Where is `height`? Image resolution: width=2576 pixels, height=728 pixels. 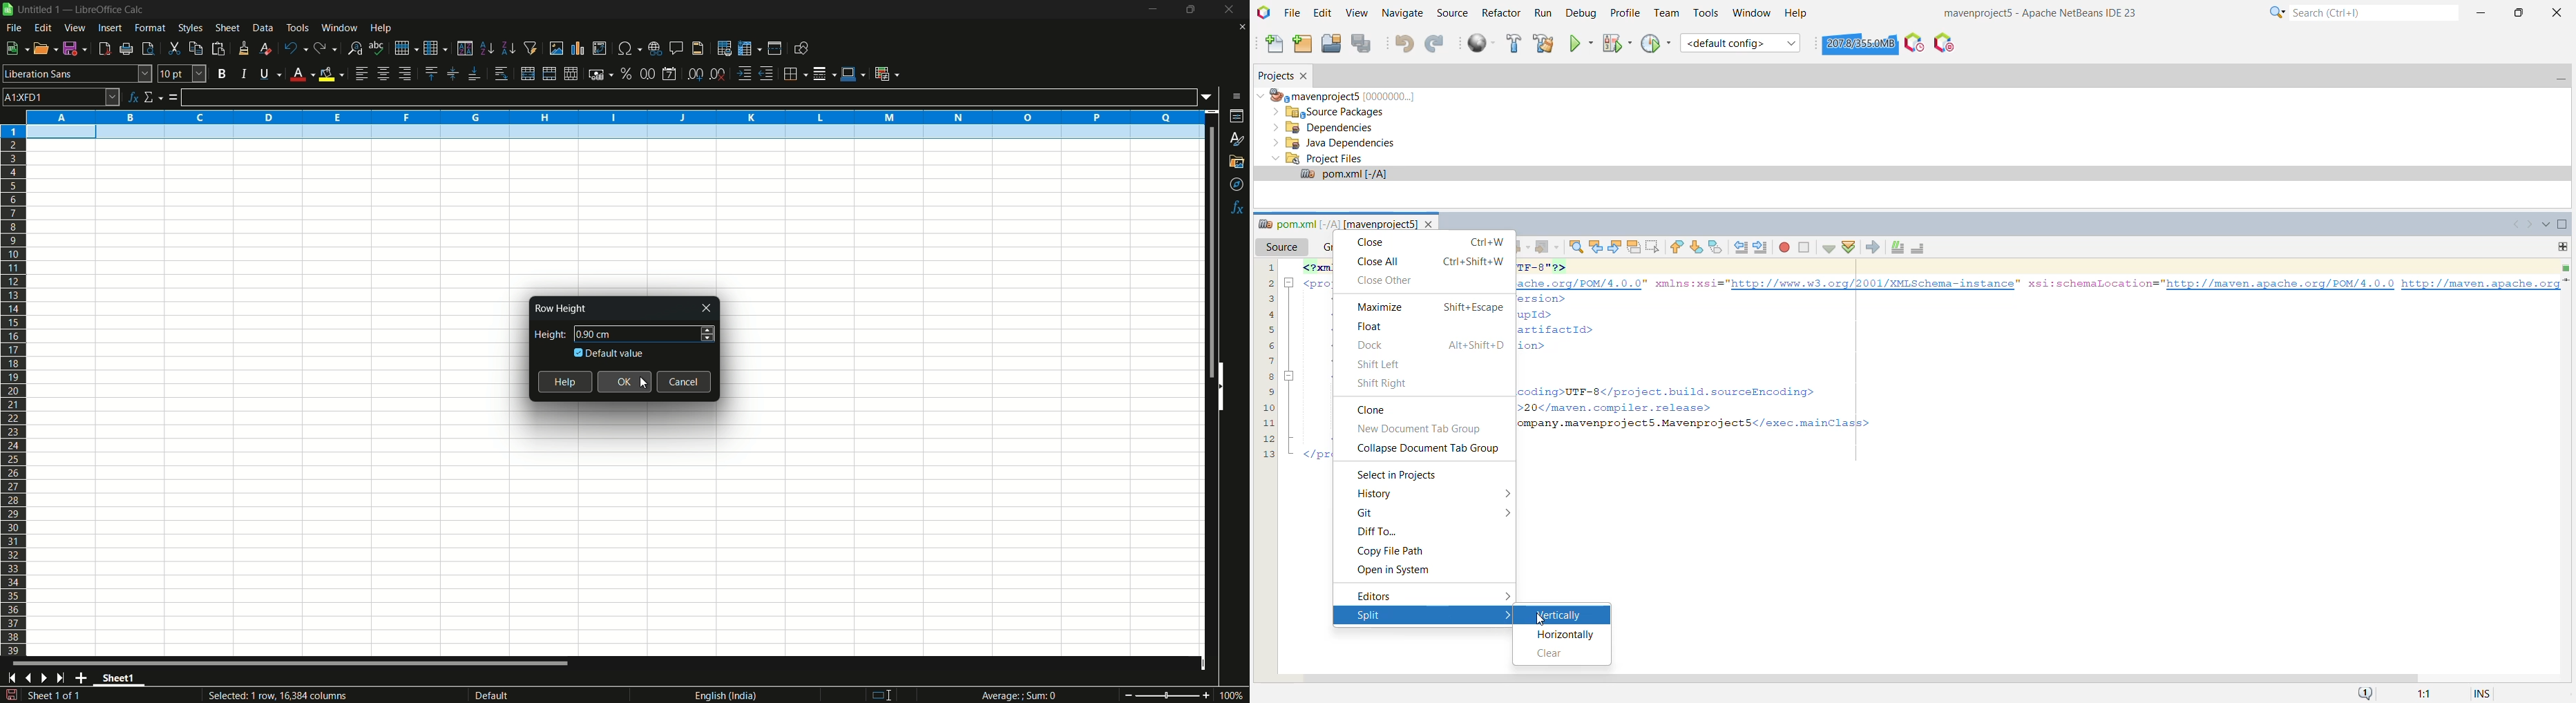 height is located at coordinates (547, 335).